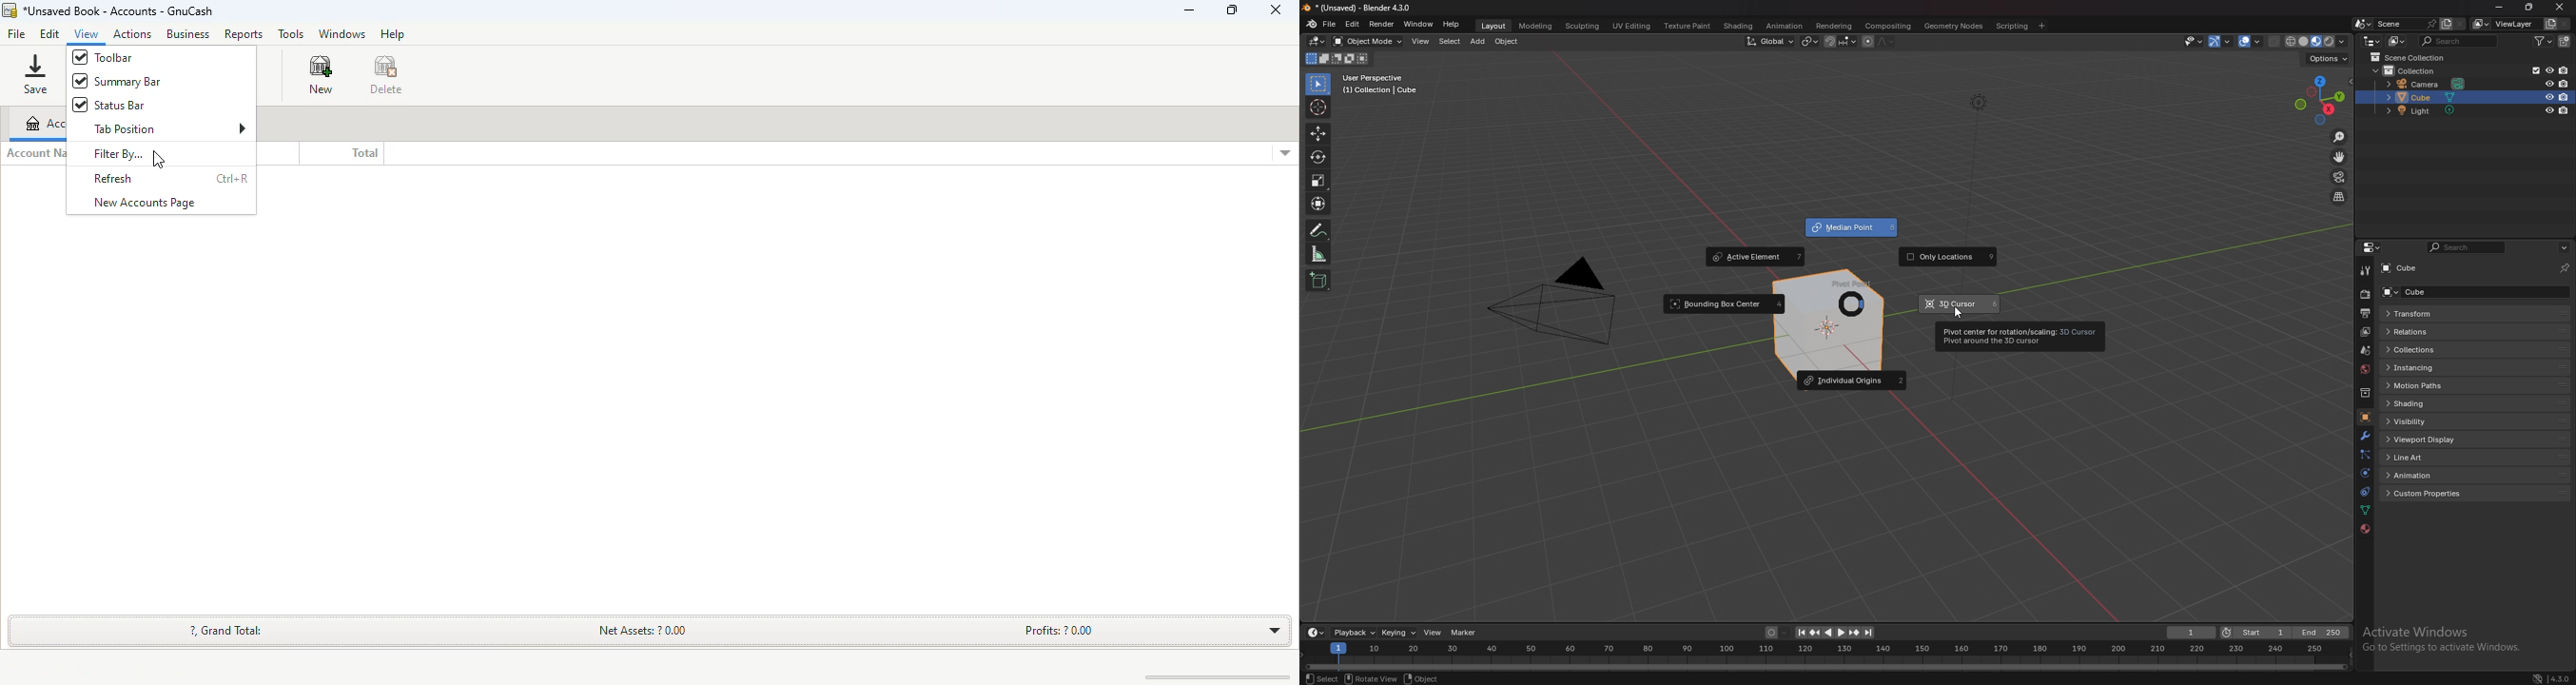  I want to click on transform, so click(2454, 315).